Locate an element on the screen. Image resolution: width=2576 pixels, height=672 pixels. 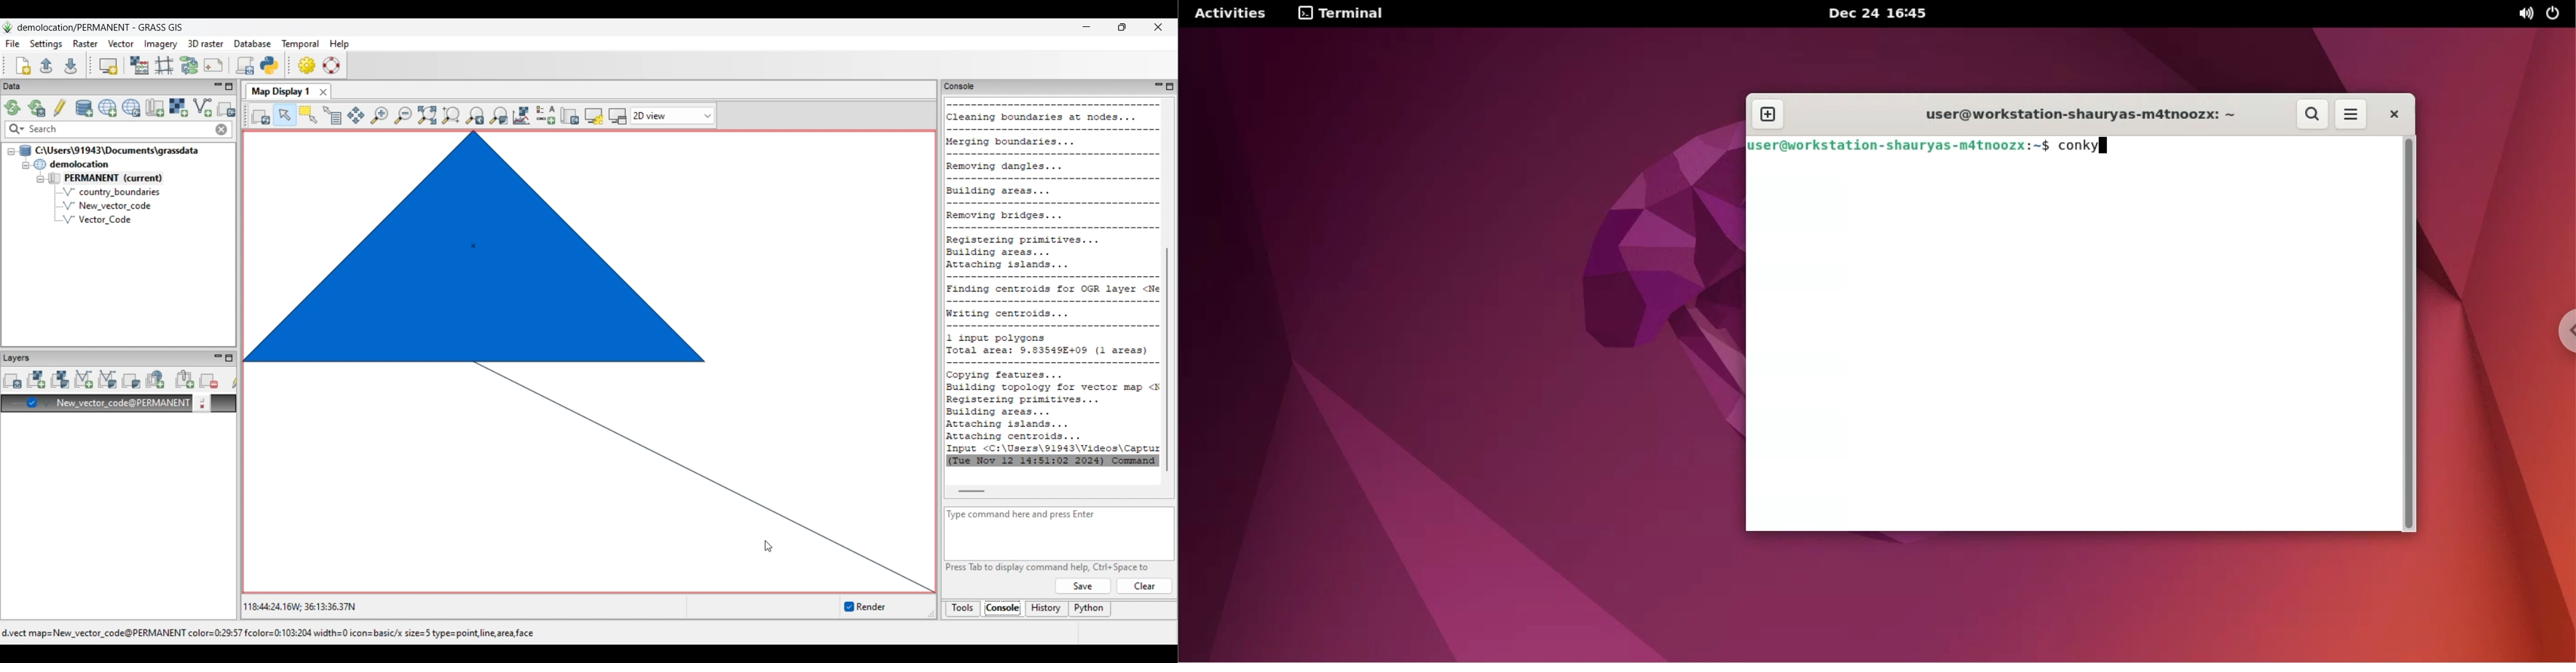
Create new project (location) to current GRASS database is located at coordinates (108, 108).